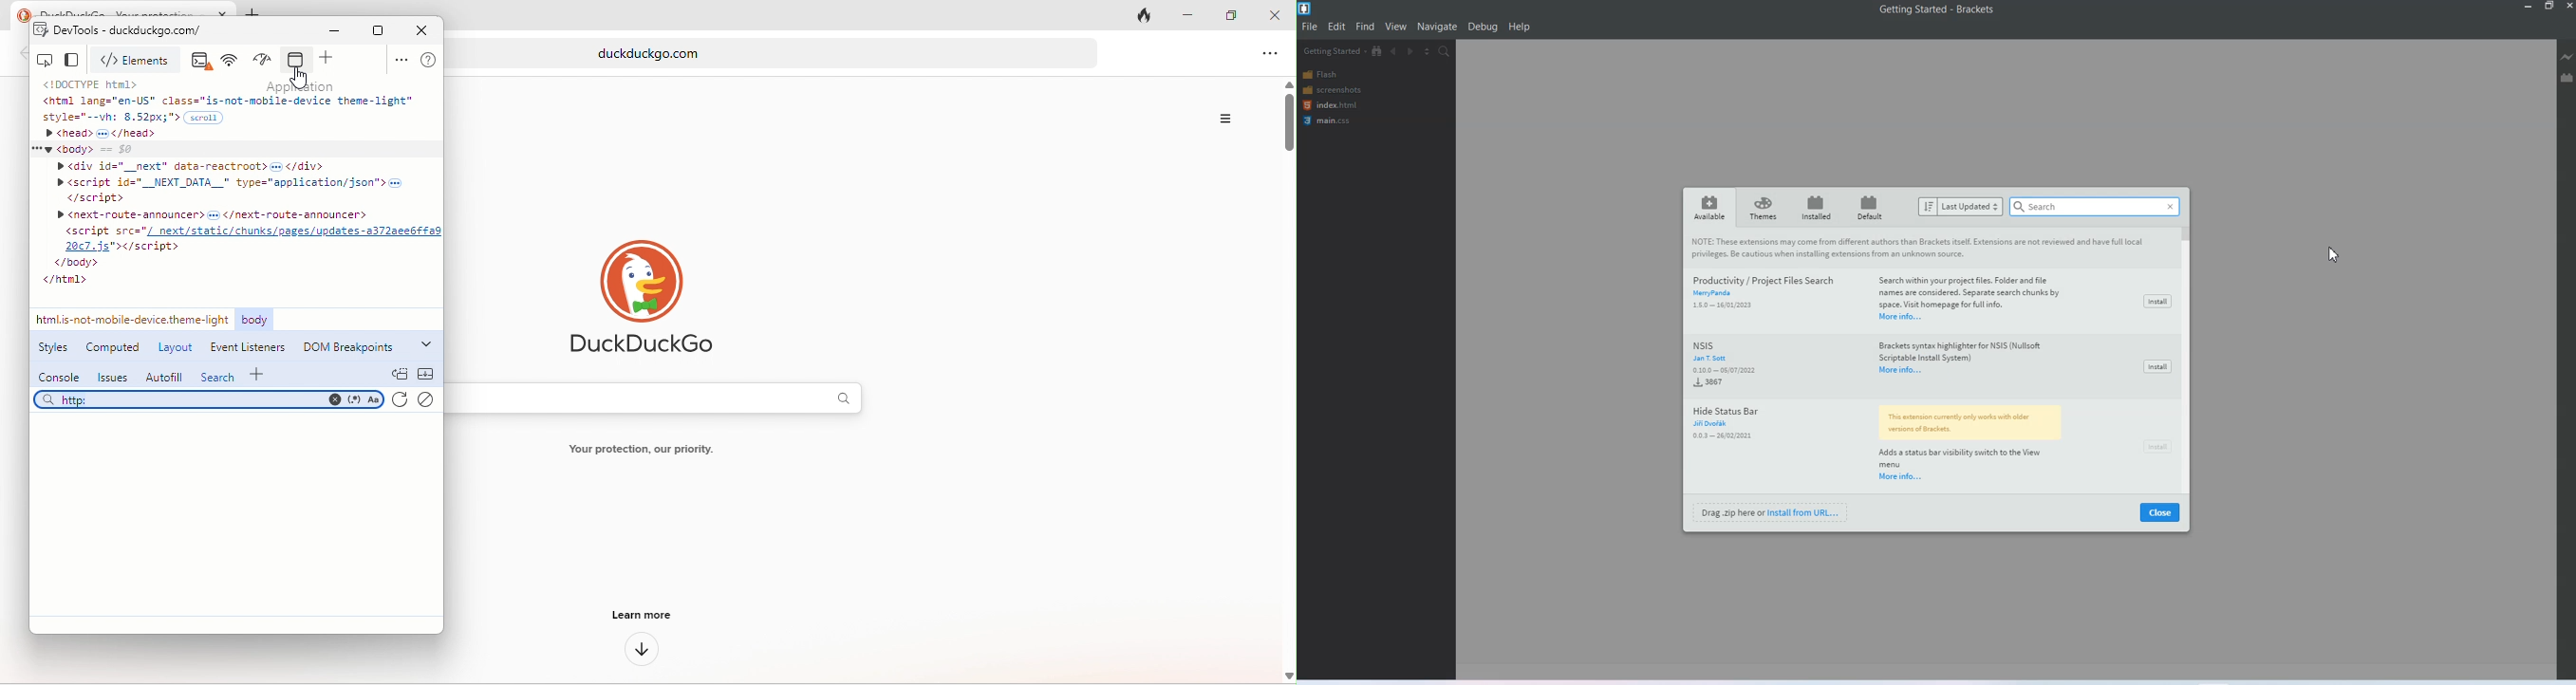 The width and height of the screenshot is (2576, 700). I want to click on layout, so click(174, 348).